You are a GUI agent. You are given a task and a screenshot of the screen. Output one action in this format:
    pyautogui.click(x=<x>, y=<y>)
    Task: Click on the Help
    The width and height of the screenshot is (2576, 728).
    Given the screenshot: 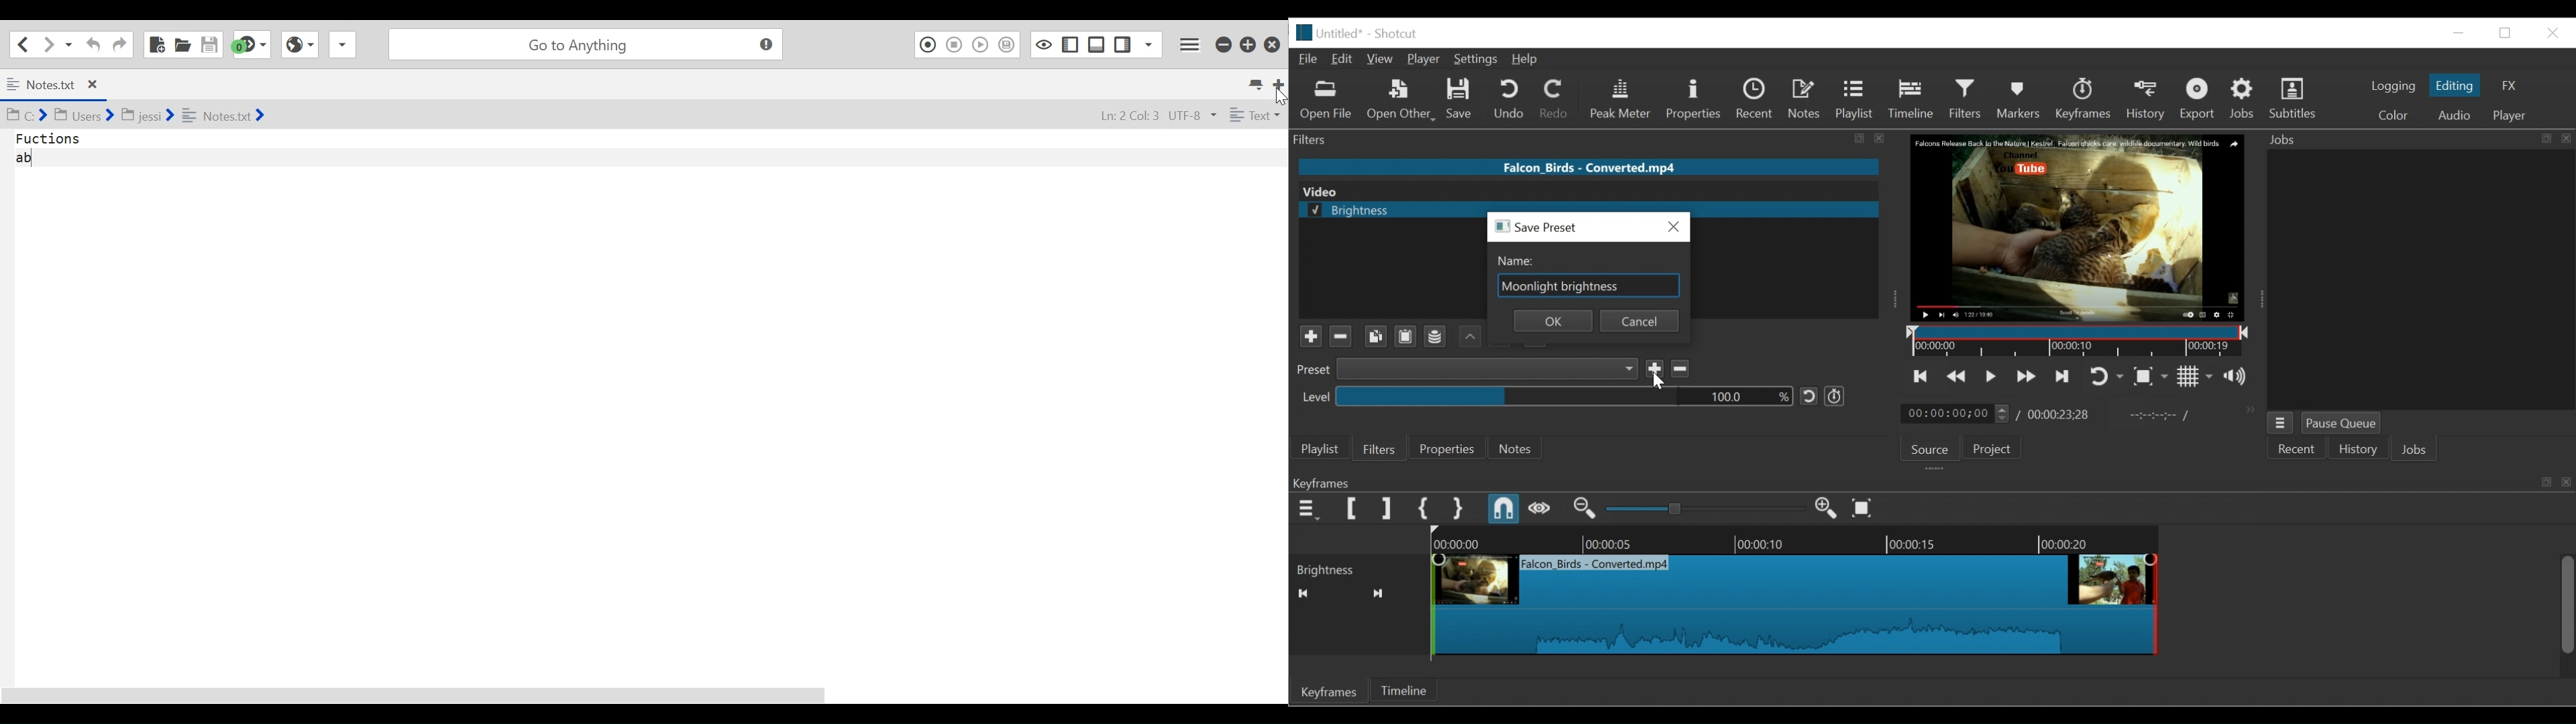 What is the action you would take?
    pyautogui.click(x=1529, y=59)
    